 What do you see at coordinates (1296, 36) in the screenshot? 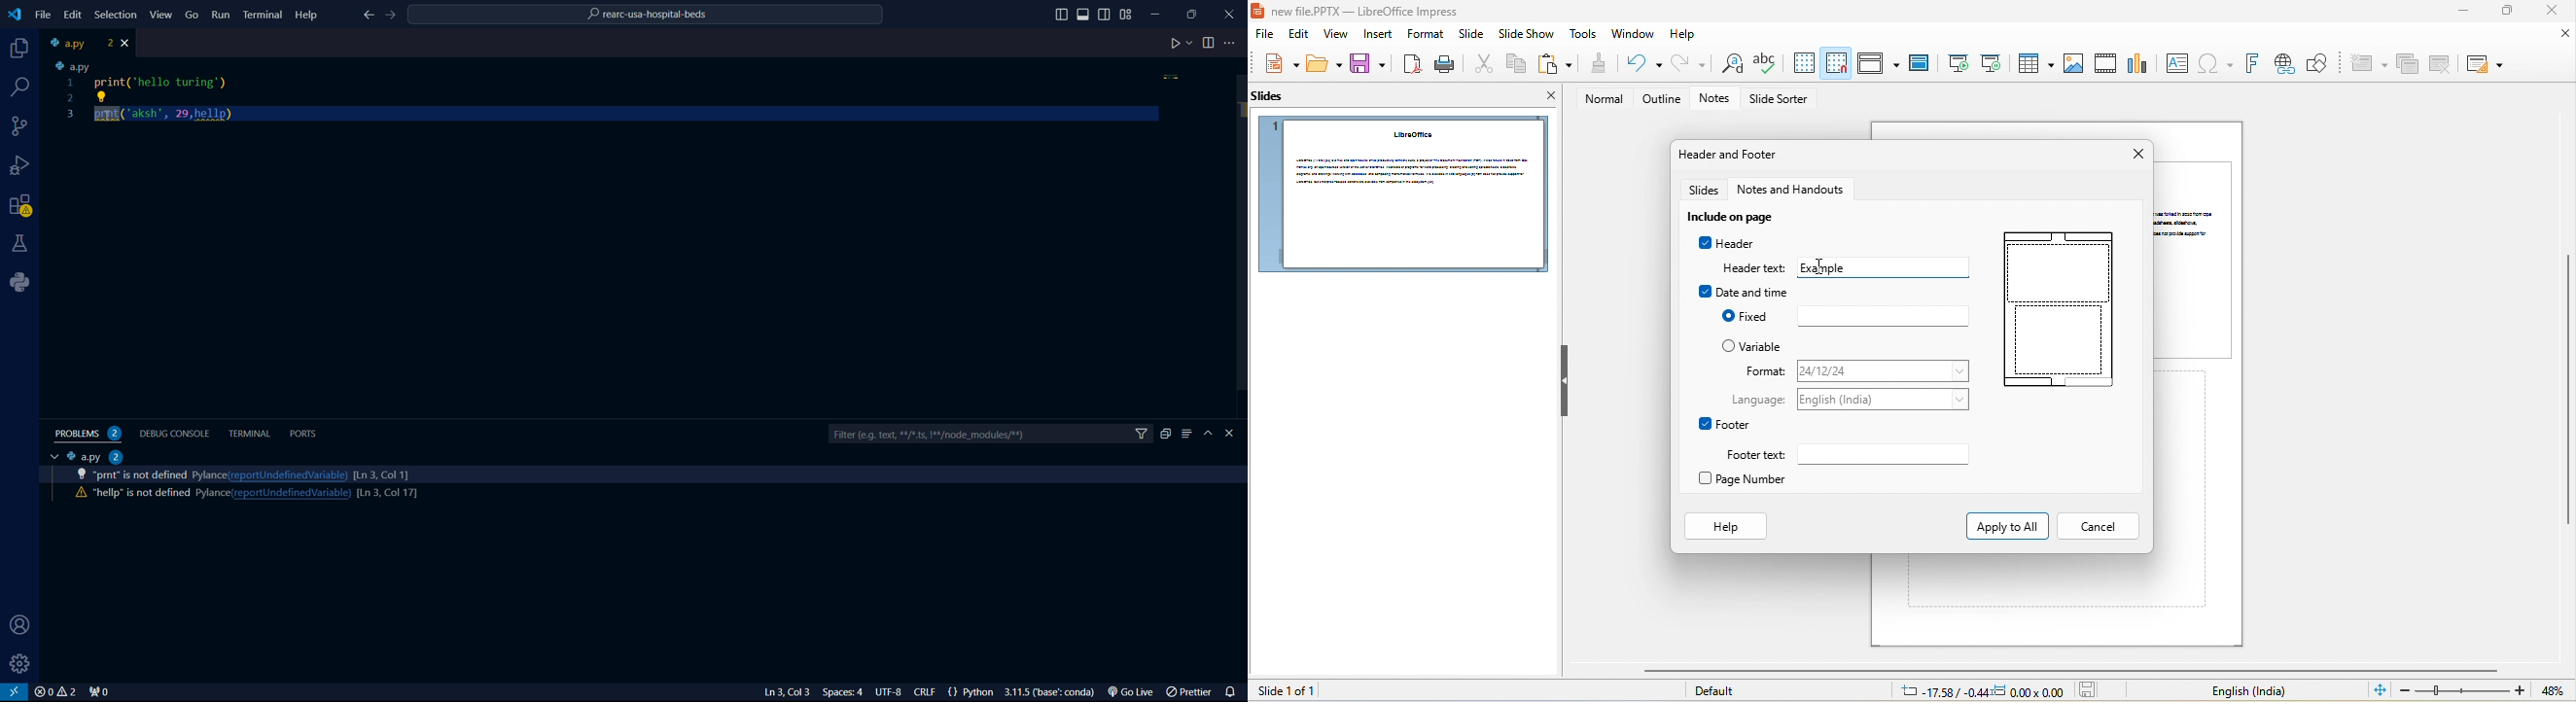
I see `edit` at bounding box center [1296, 36].